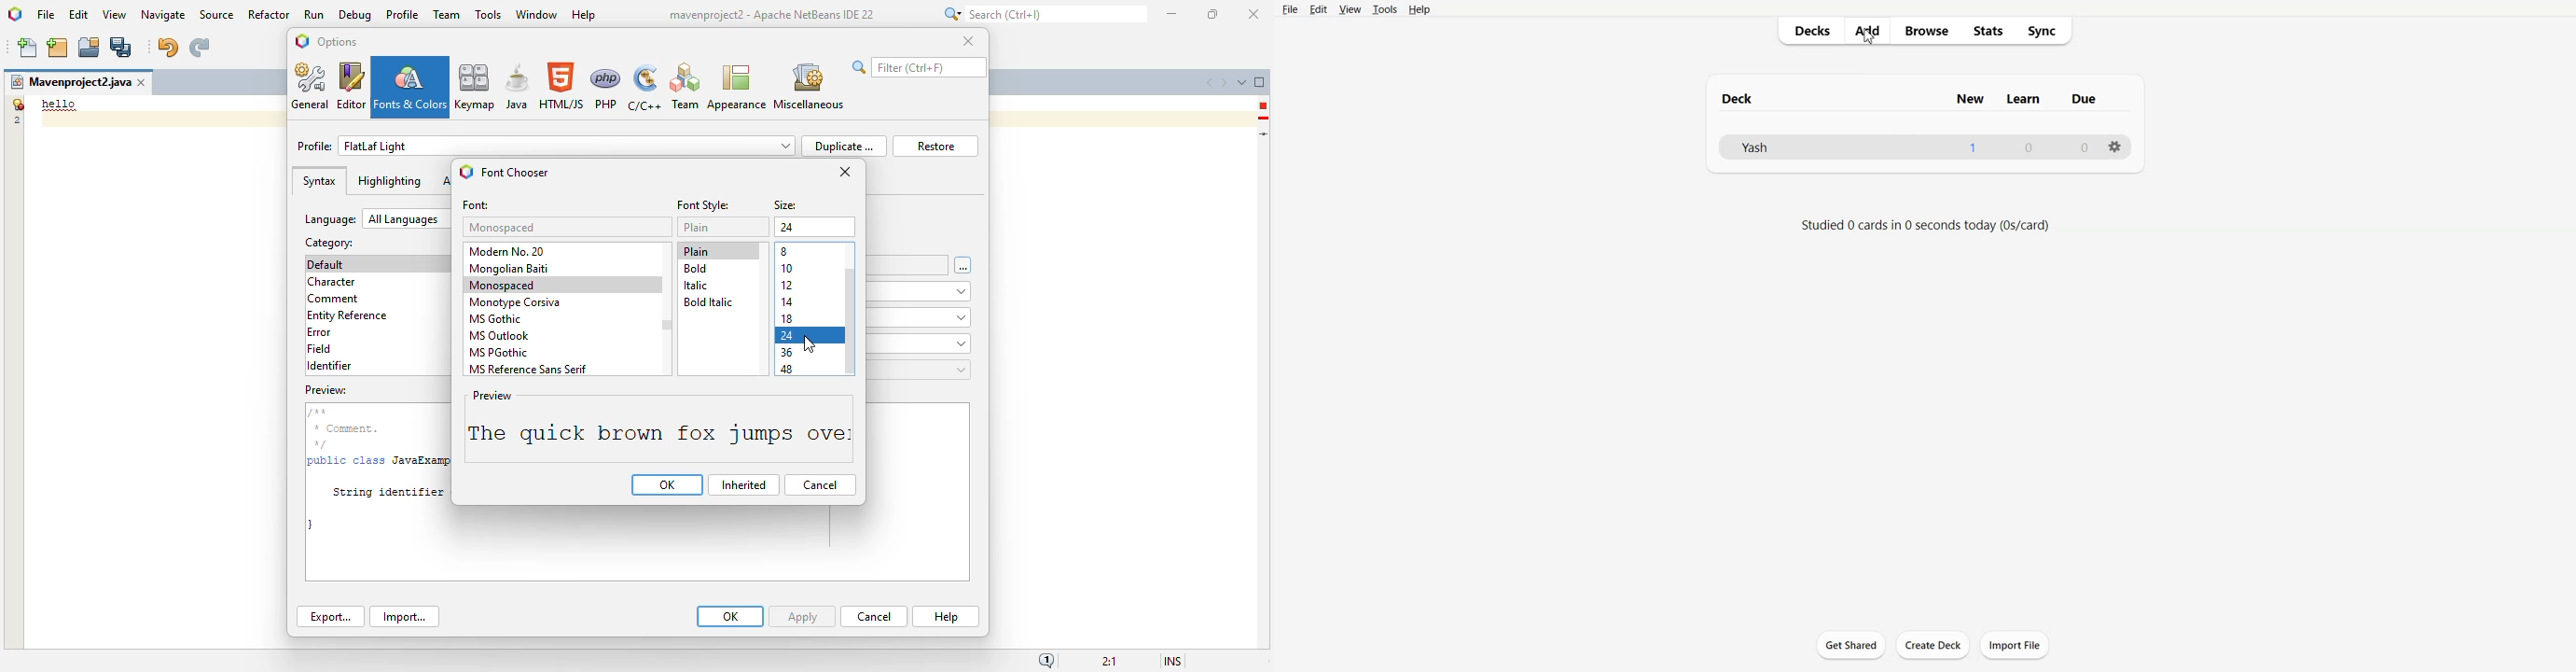 The image size is (2576, 672). Describe the element at coordinates (1870, 35) in the screenshot. I see `Cursor` at that location.